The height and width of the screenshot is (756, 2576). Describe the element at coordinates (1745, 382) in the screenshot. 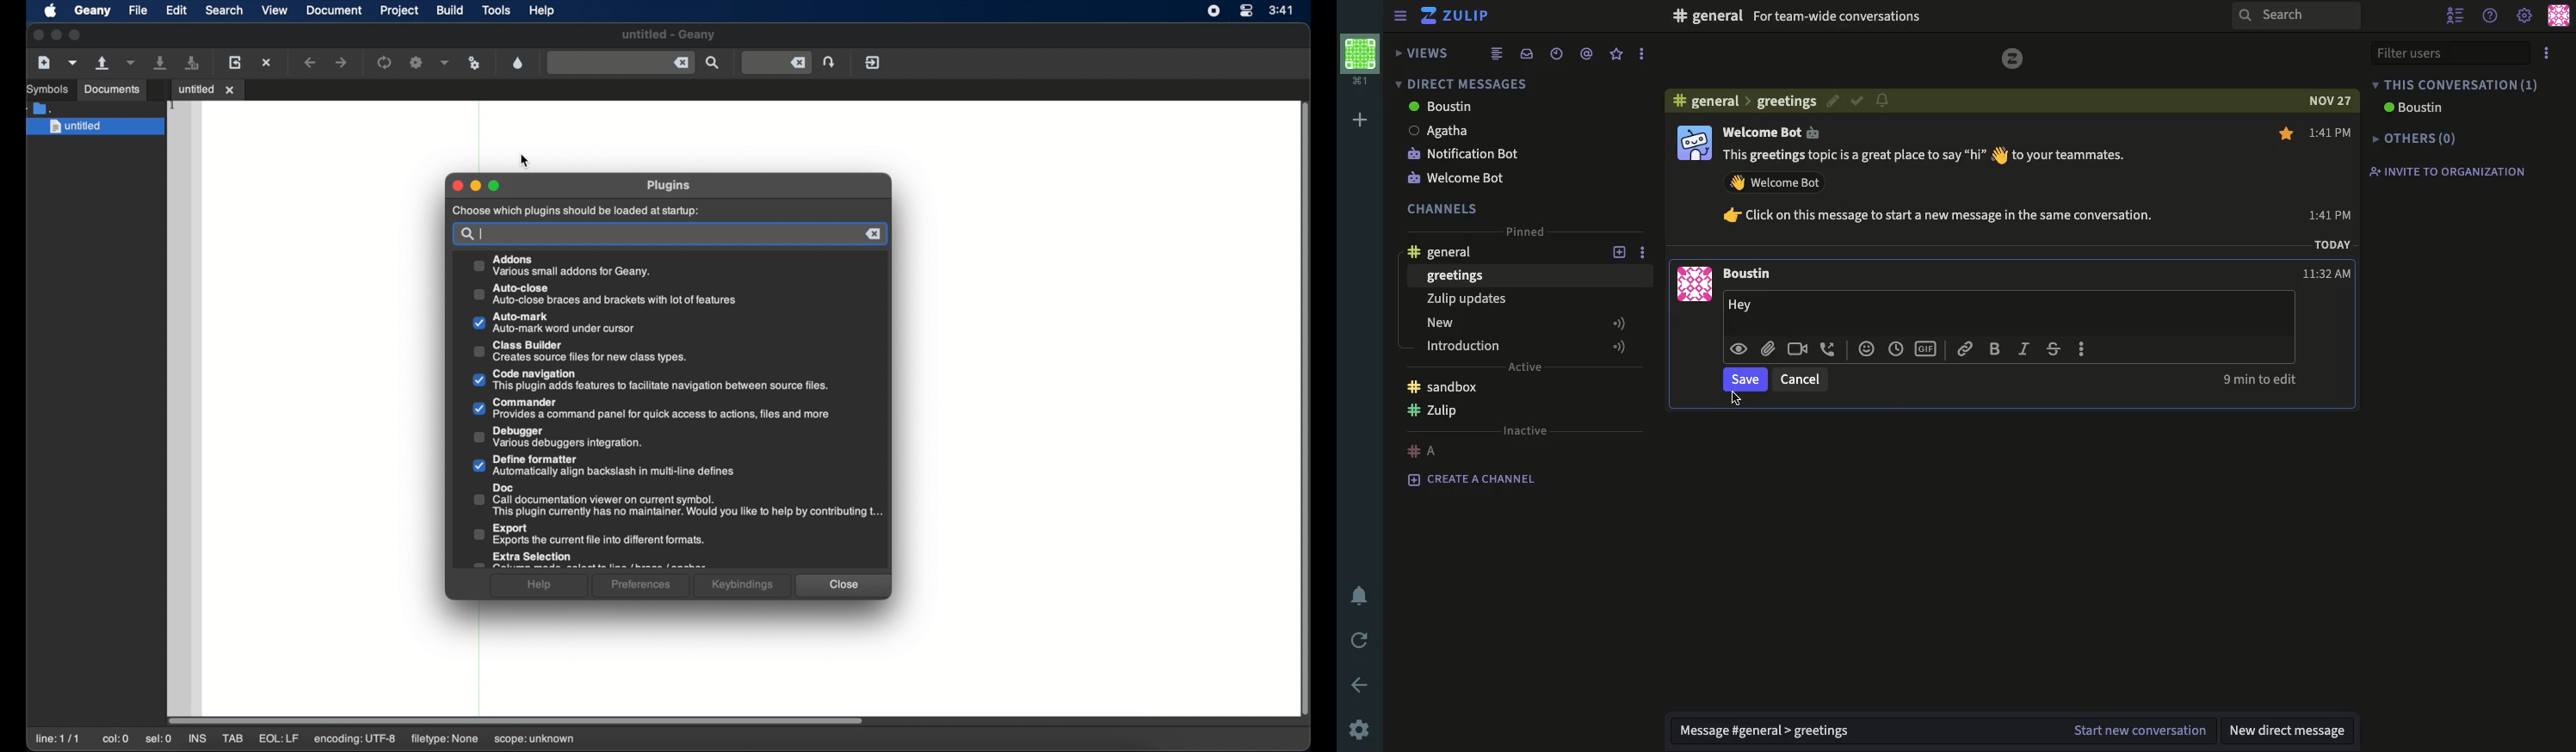

I see `save` at that location.